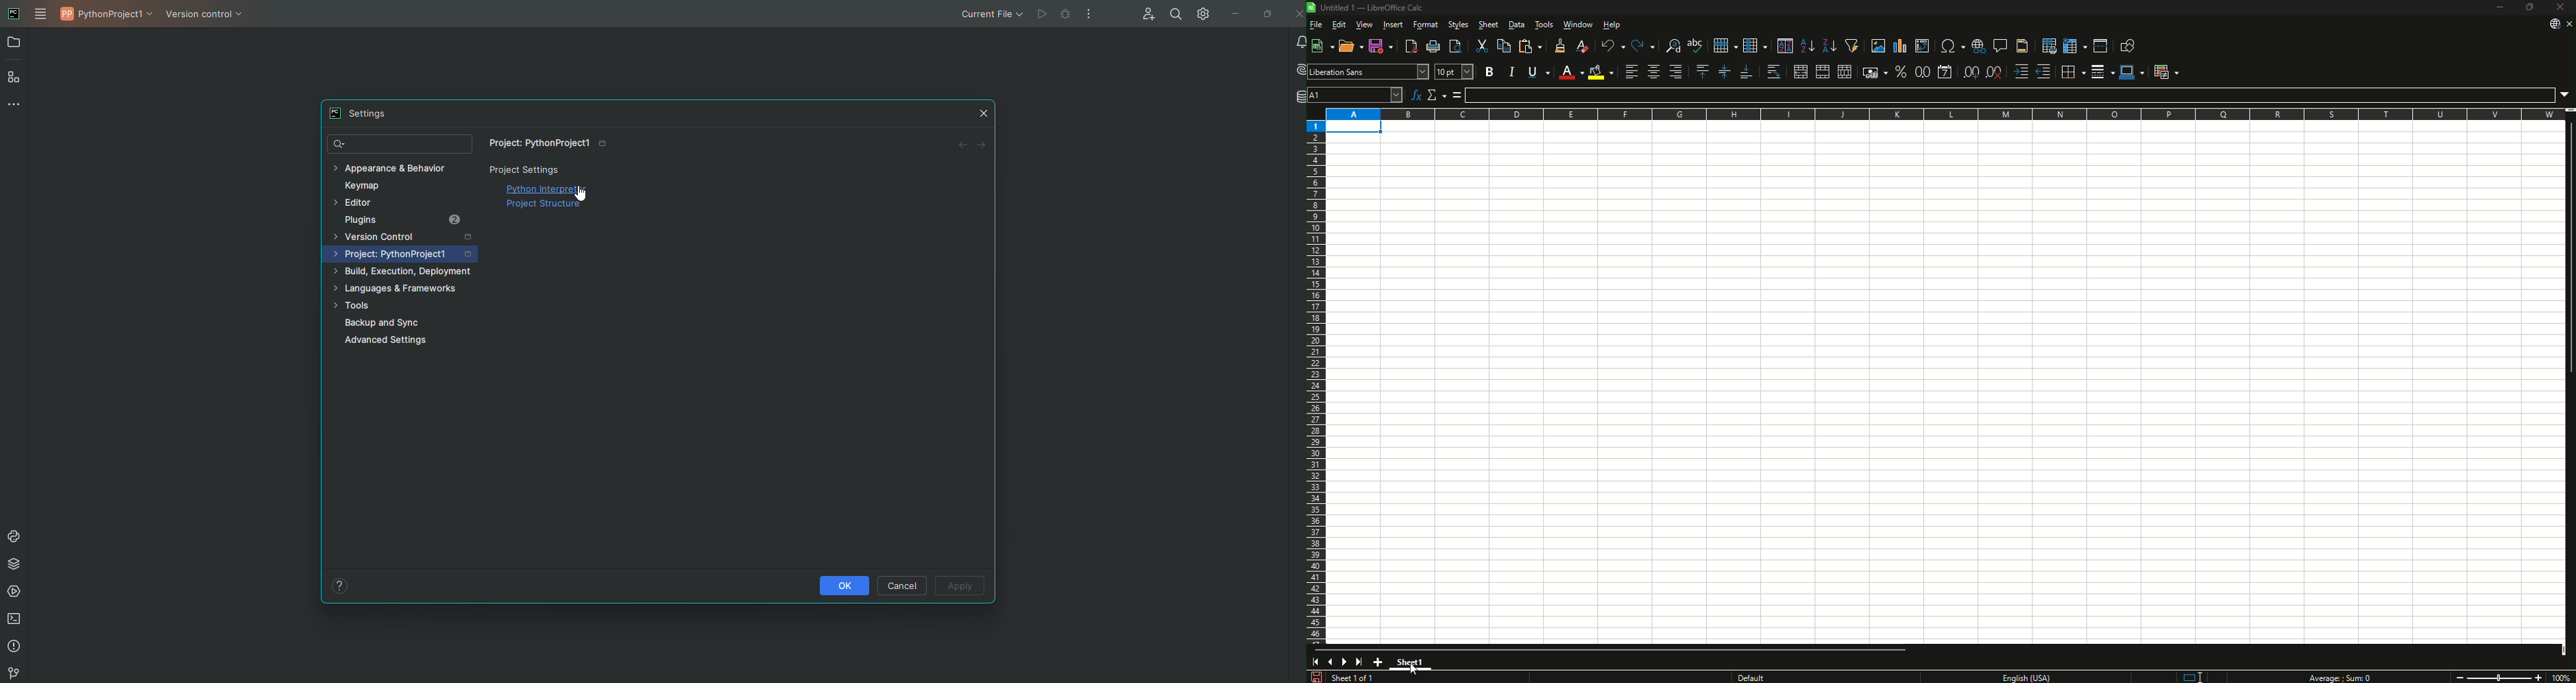 This screenshot has width=2576, height=700. What do you see at coordinates (1613, 650) in the screenshot?
I see `Horizontal slide bar` at bounding box center [1613, 650].